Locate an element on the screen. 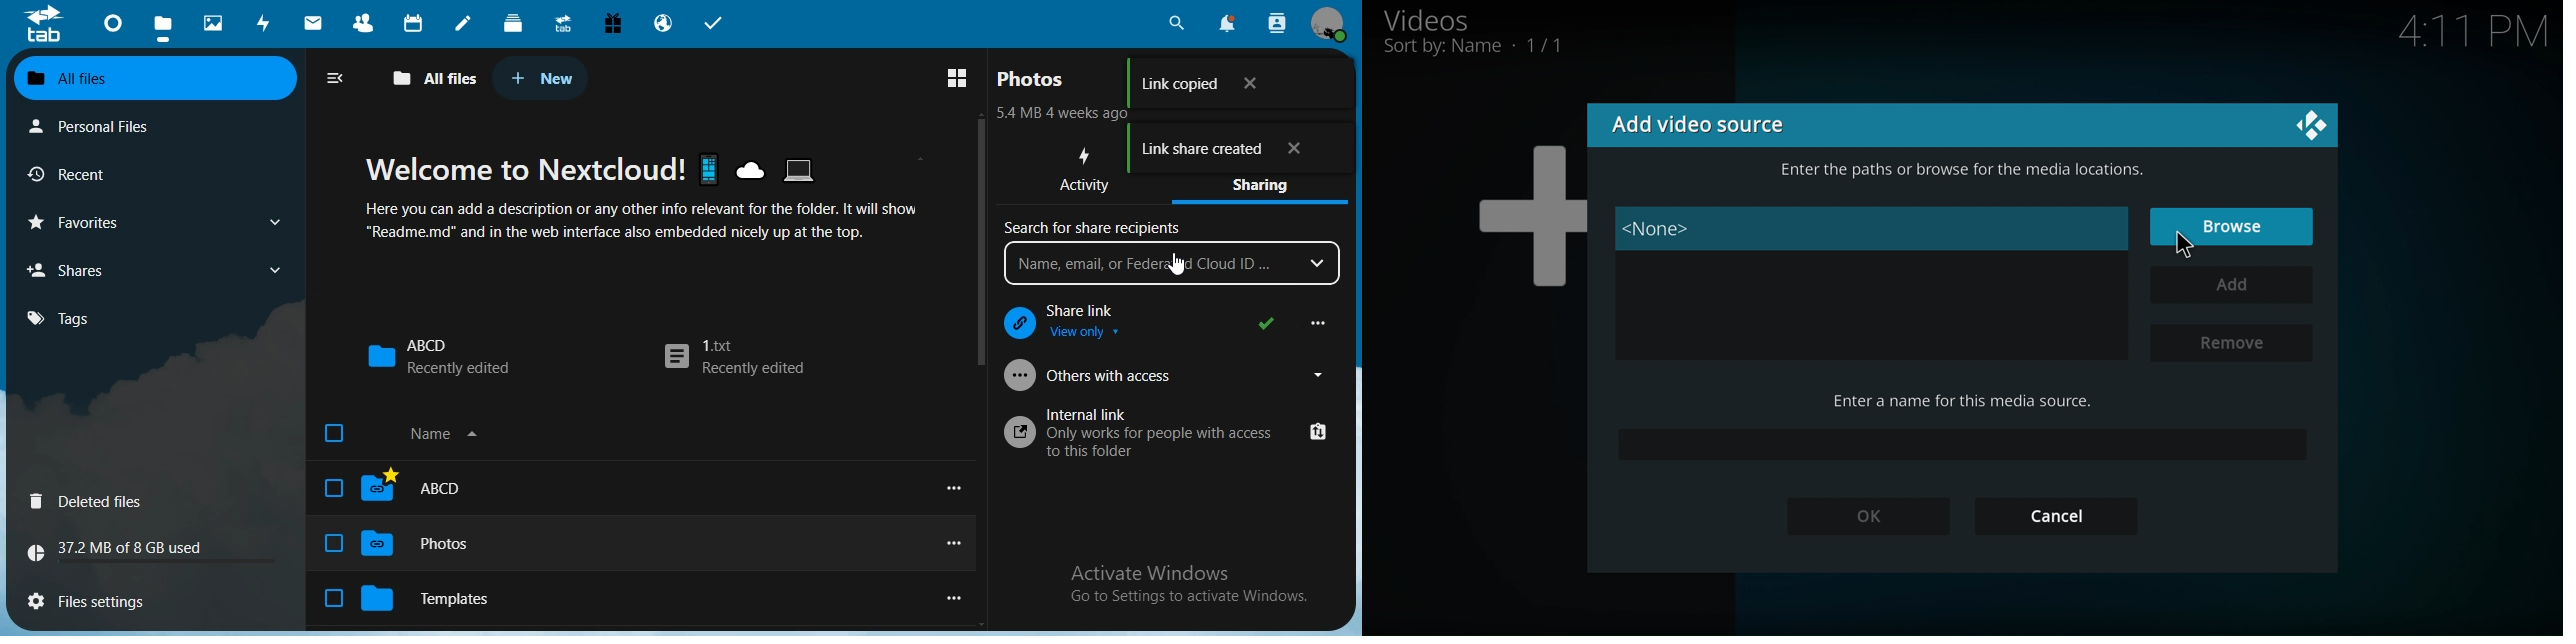 This screenshot has height=644, width=2576. share link is located at coordinates (1143, 316).